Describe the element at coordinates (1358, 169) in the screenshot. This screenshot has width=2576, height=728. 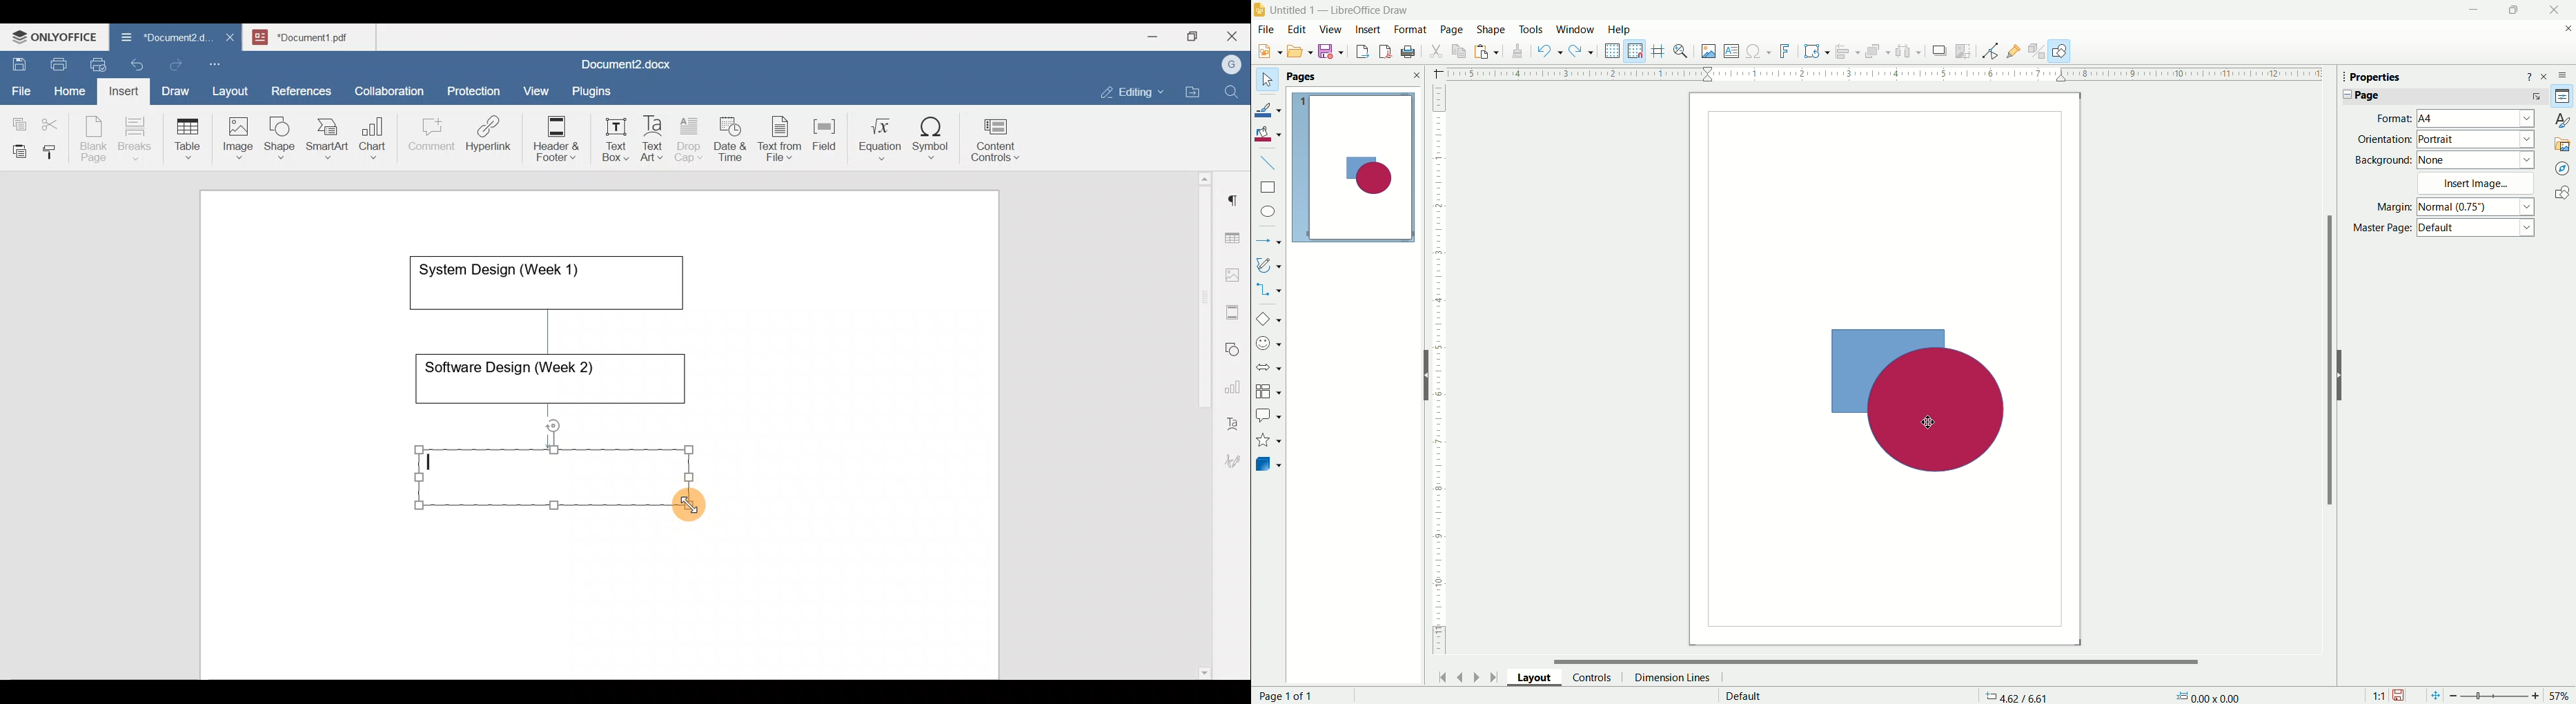
I see `page` at that location.